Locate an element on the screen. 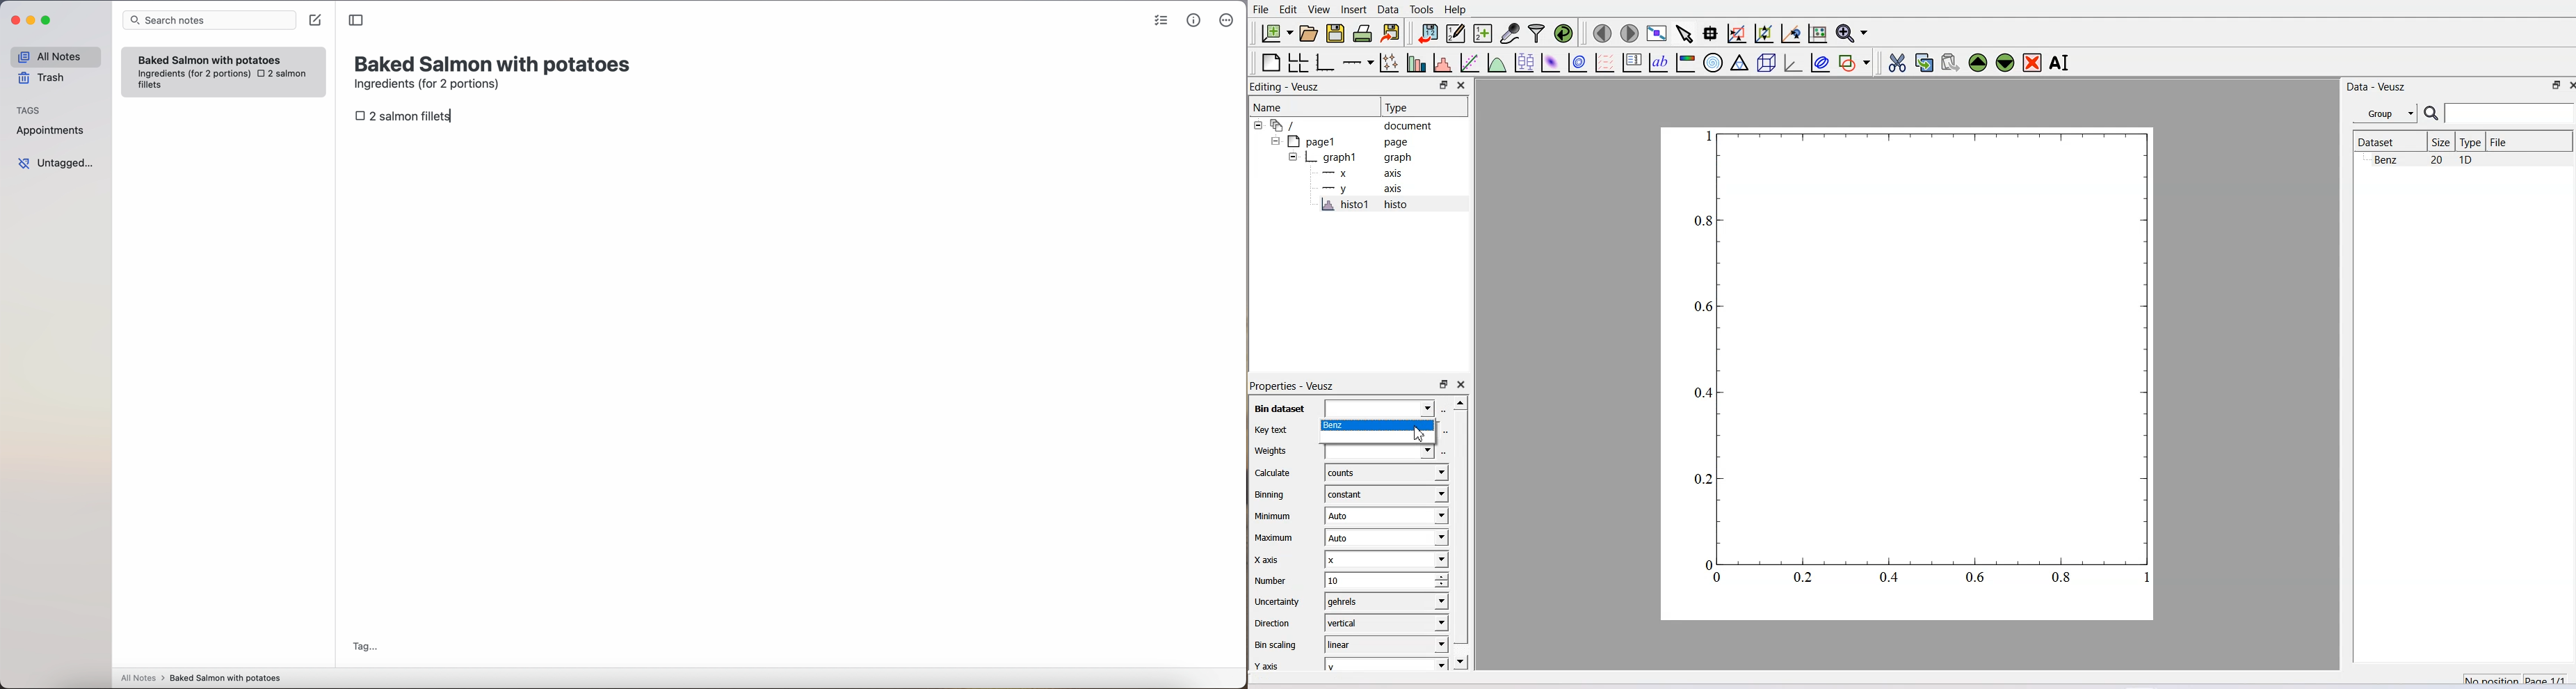 This screenshot has width=2576, height=700. title is located at coordinates (494, 62).